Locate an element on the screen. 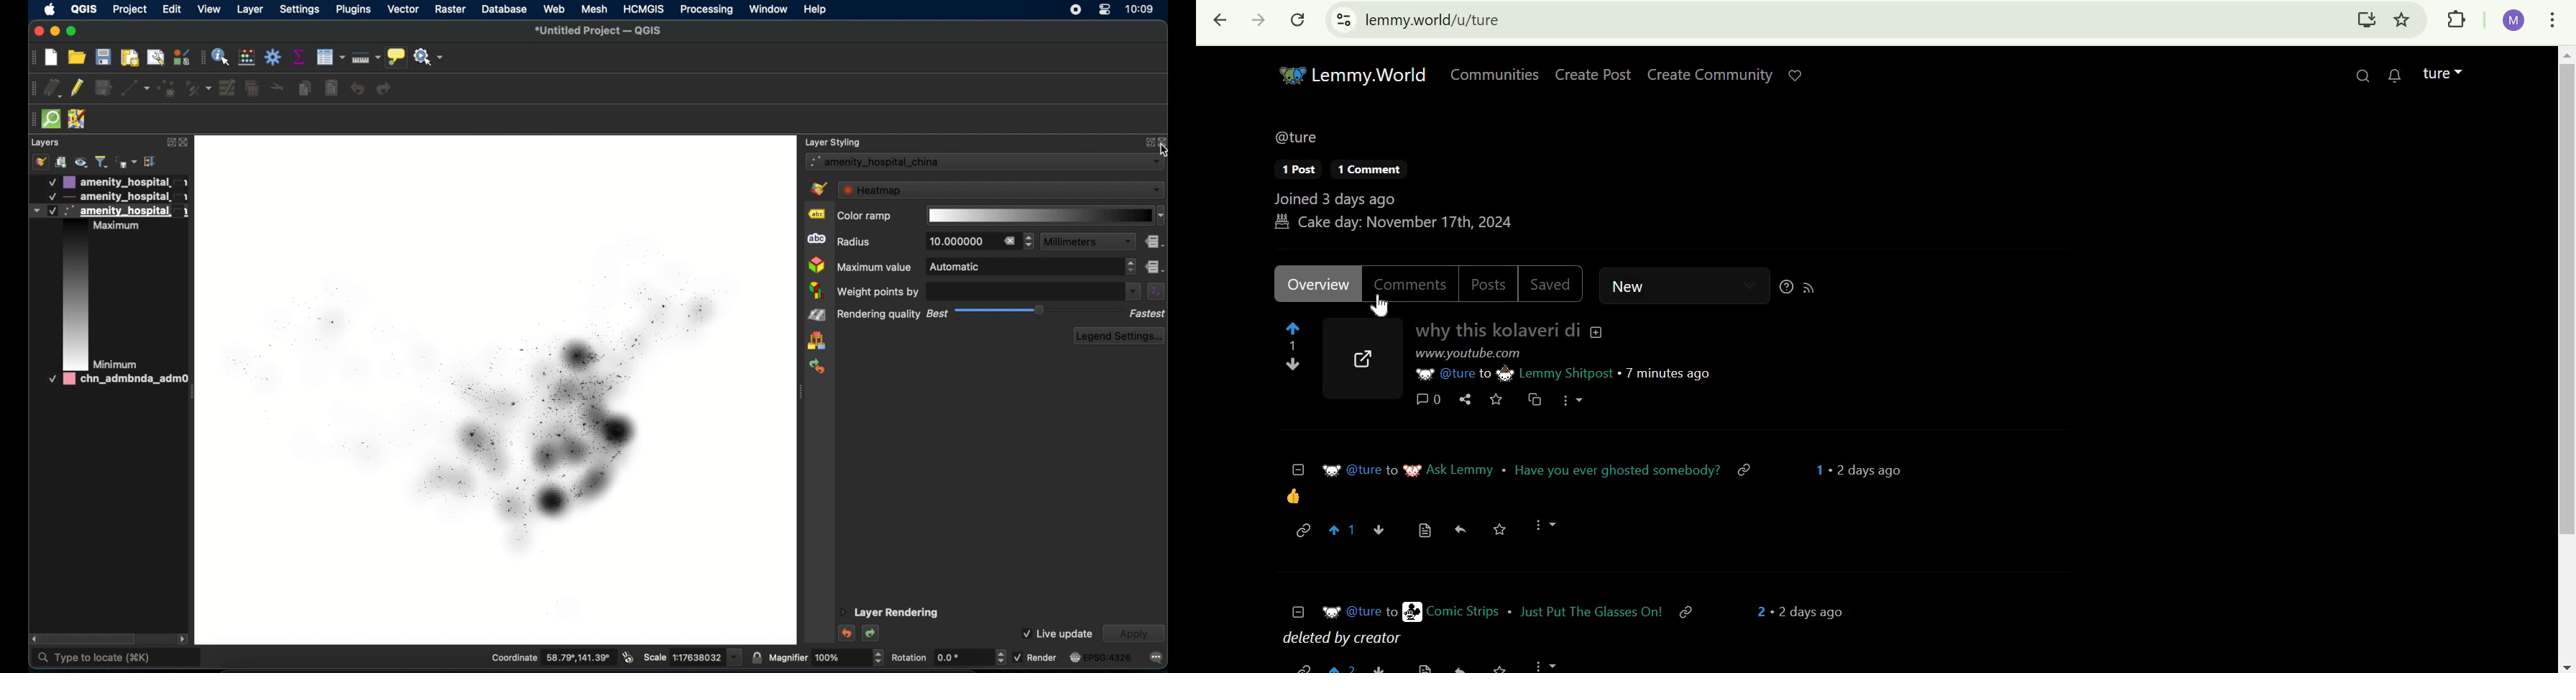 The height and width of the screenshot is (700, 2576). minimize is located at coordinates (54, 32).